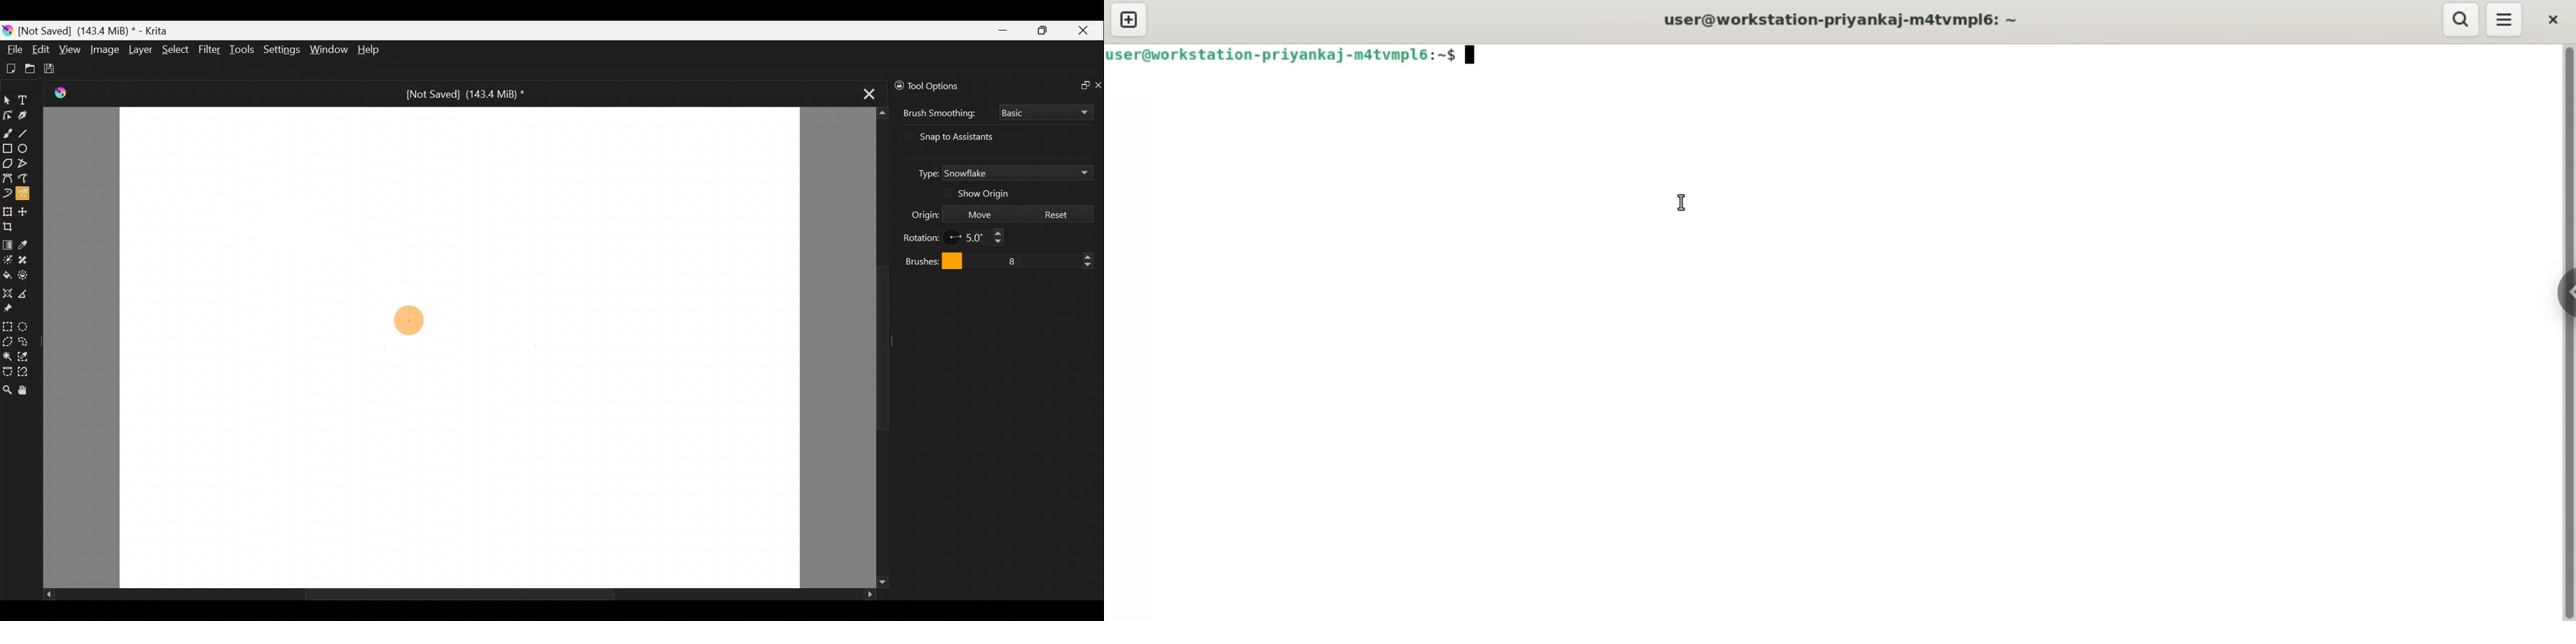 This screenshot has height=644, width=2576. I want to click on Krita logo, so click(7, 32).